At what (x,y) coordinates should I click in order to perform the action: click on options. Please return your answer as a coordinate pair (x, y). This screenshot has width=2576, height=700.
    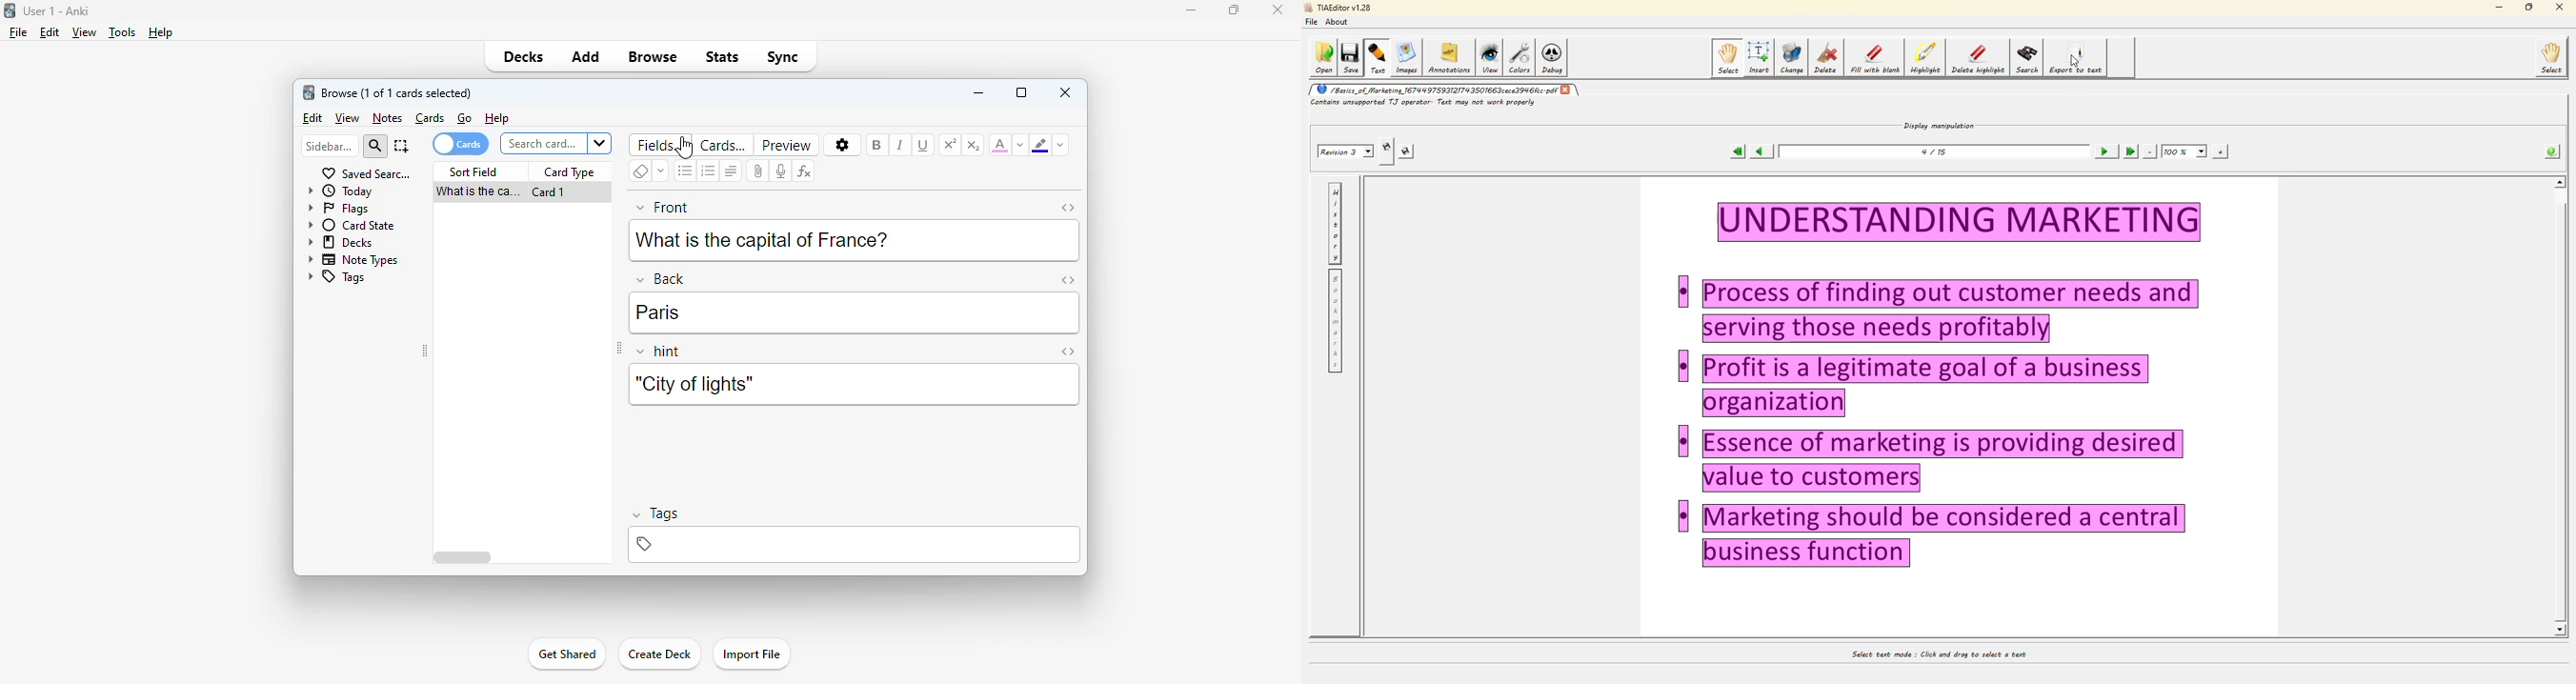
    Looking at the image, I should click on (843, 146).